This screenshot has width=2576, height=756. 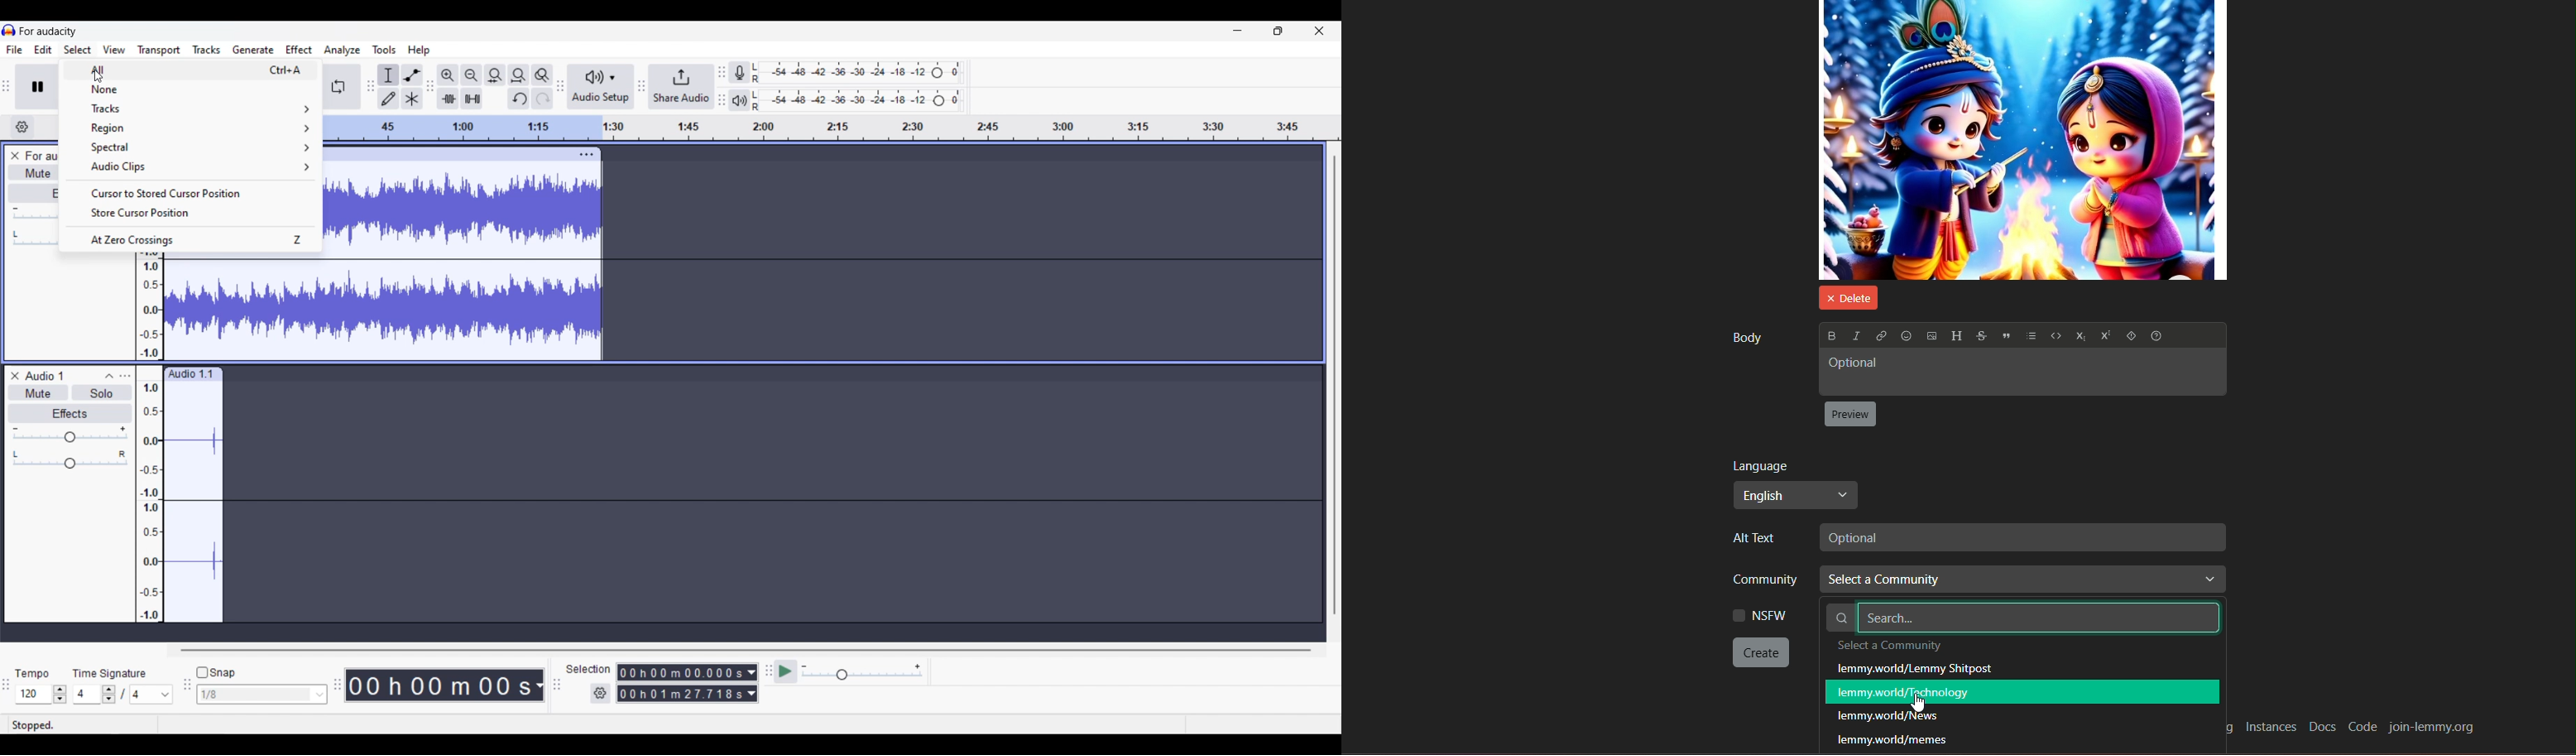 What do you see at coordinates (419, 51) in the screenshot?
I see `Help` at bounding box center [419, 51].